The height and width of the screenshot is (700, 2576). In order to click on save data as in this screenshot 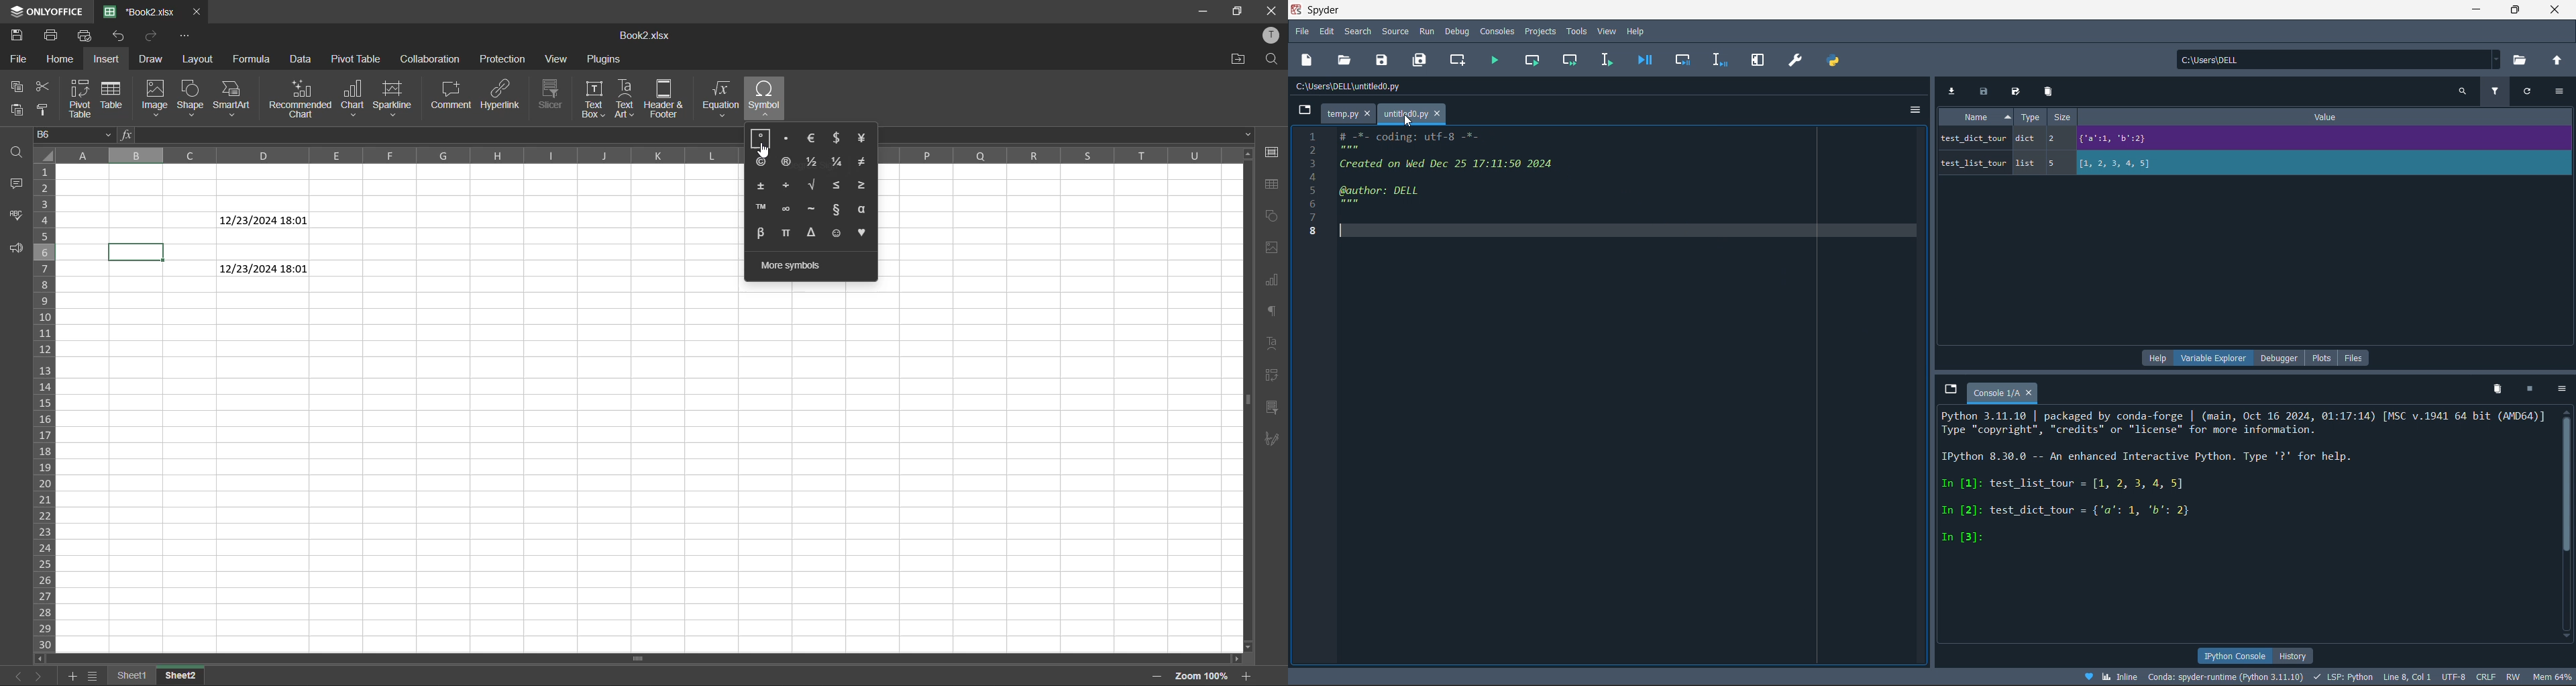, I will do `click(2014, 90)`.